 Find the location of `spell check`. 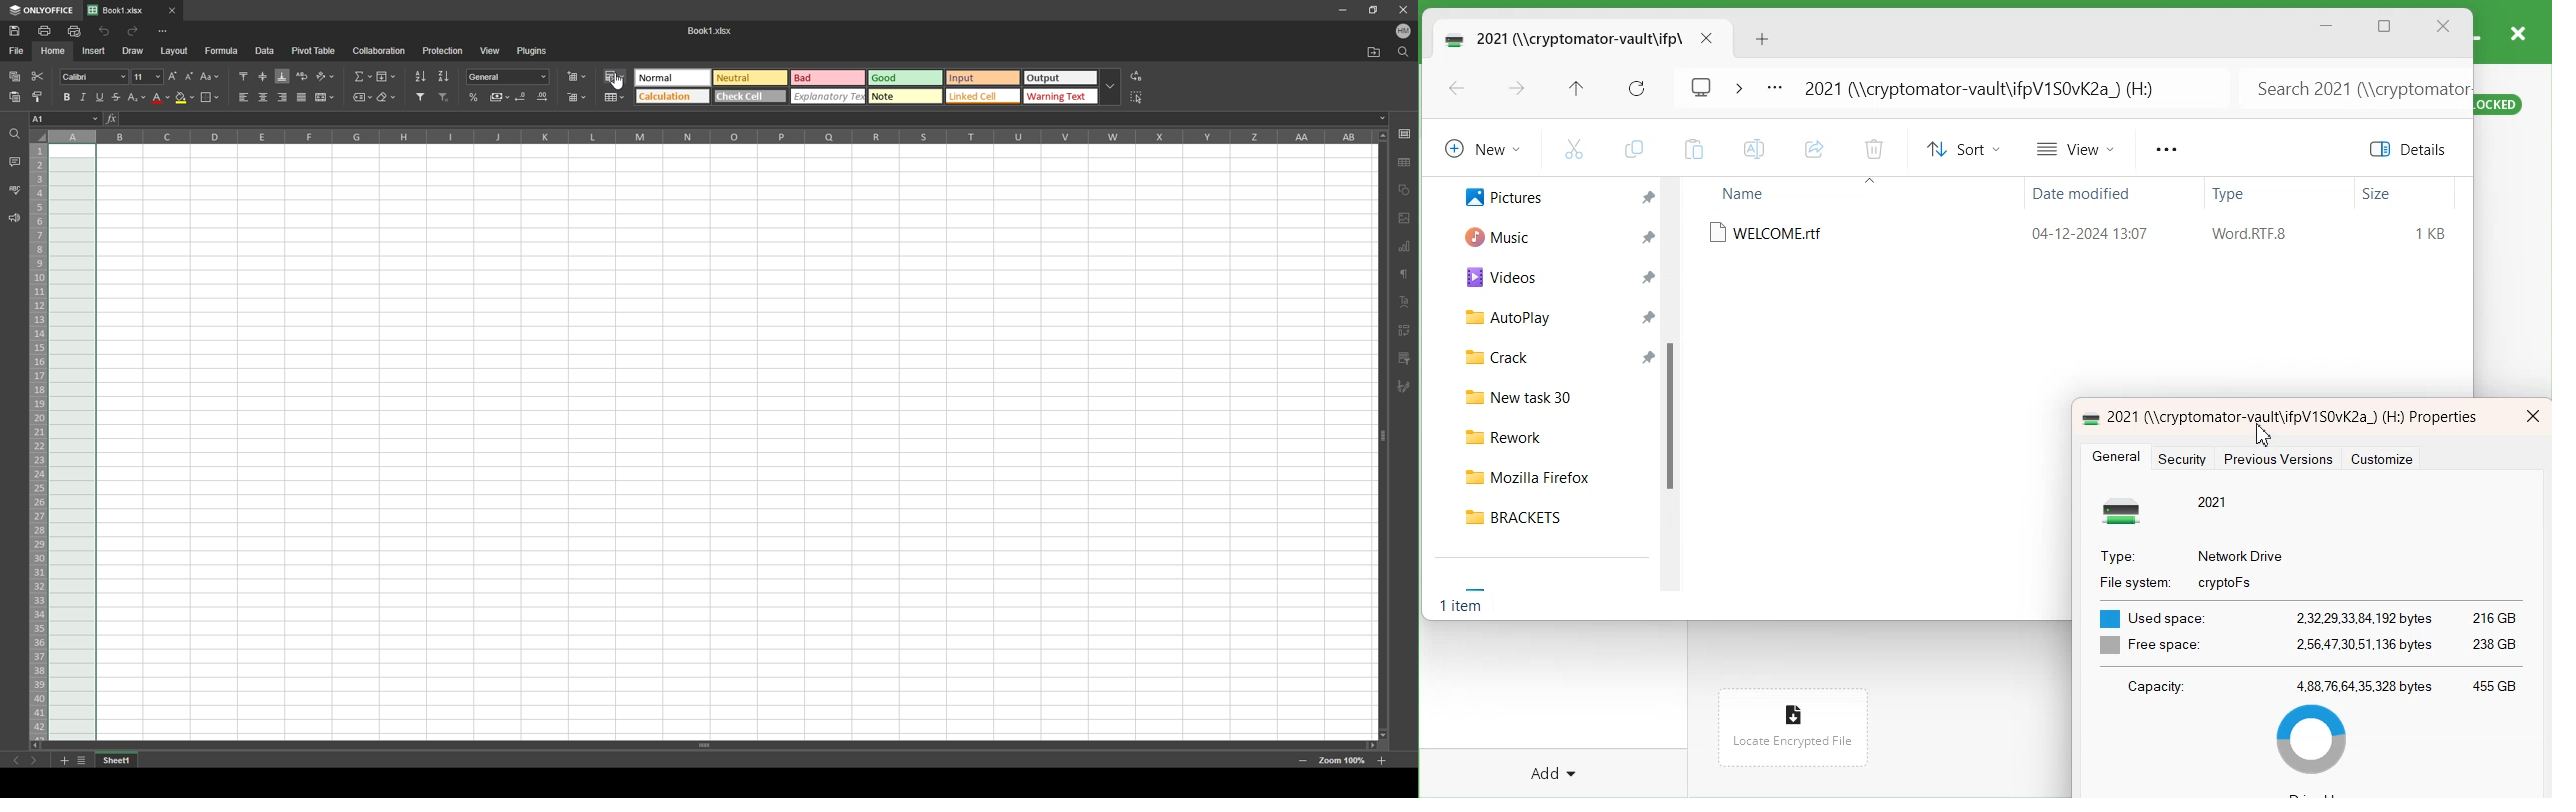

spell check is located at coordinates (16, 190).